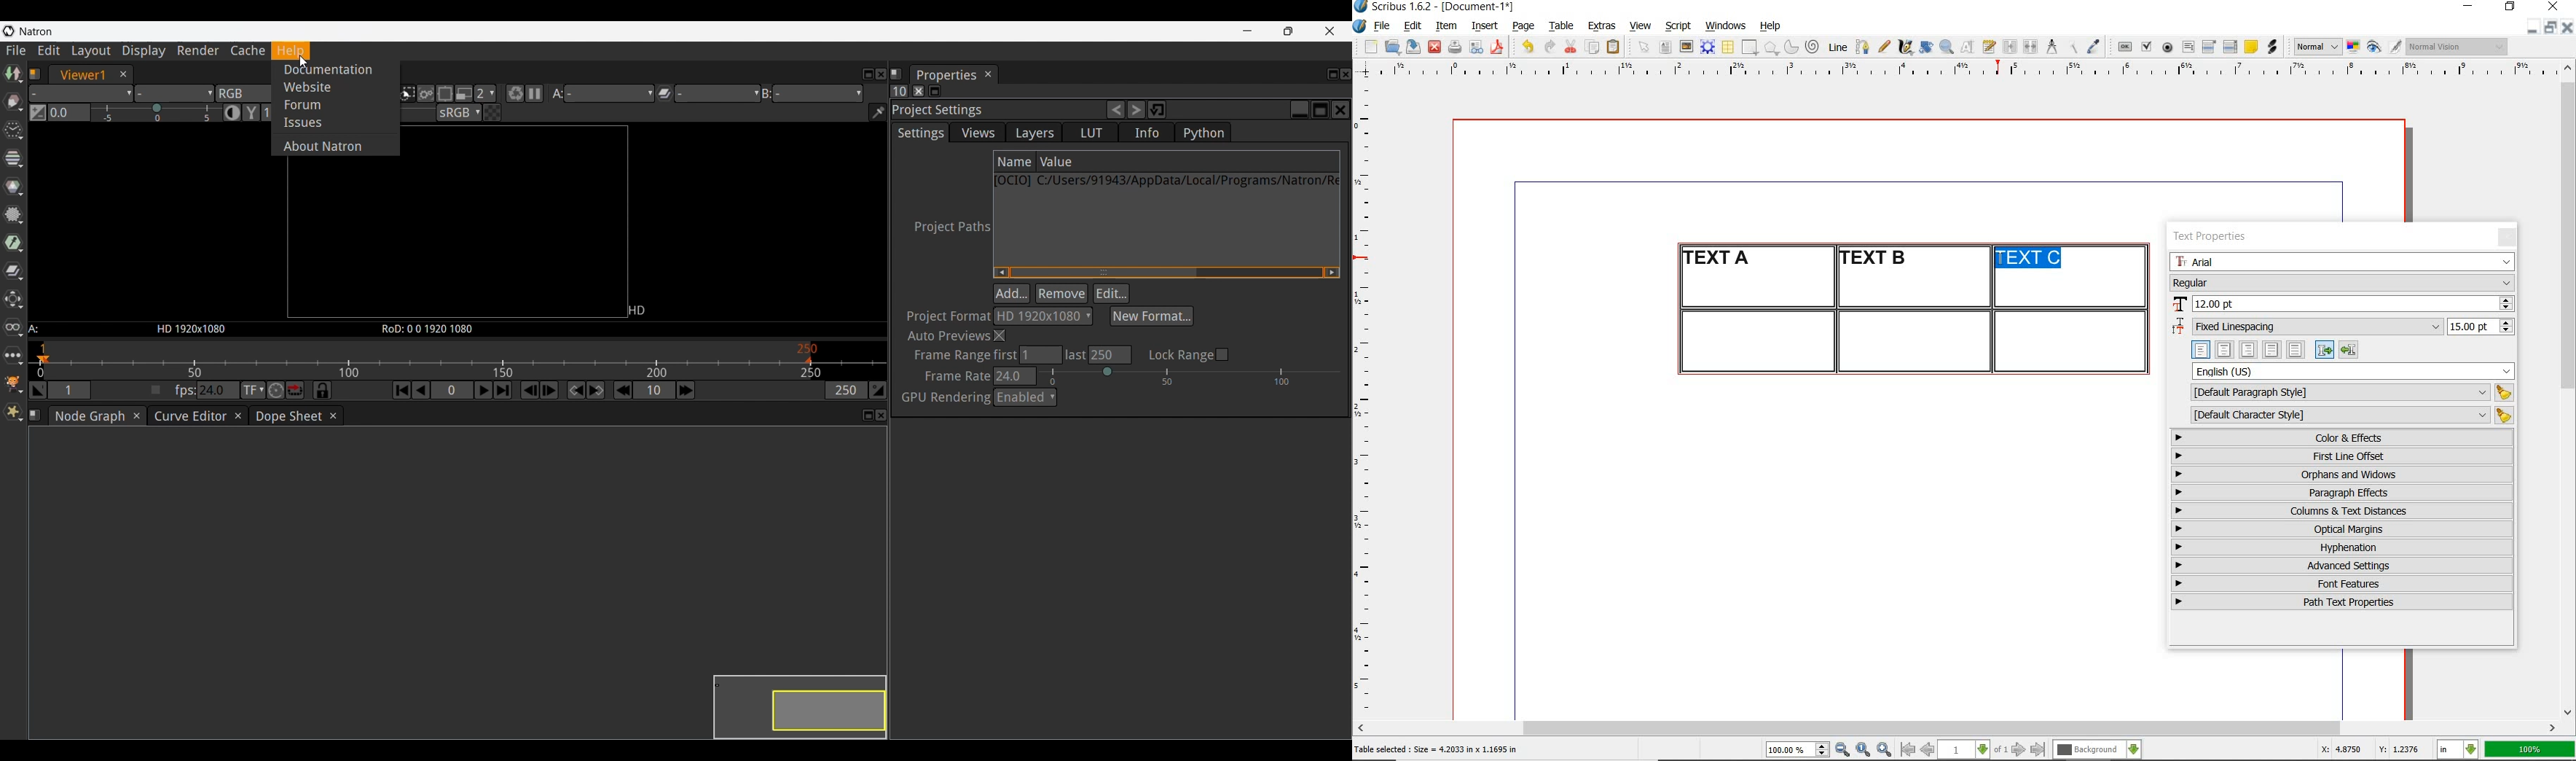 Image resolution: width=2576 pixels, height=784 pixels. I want to click on polygon, so click(1771, 47).